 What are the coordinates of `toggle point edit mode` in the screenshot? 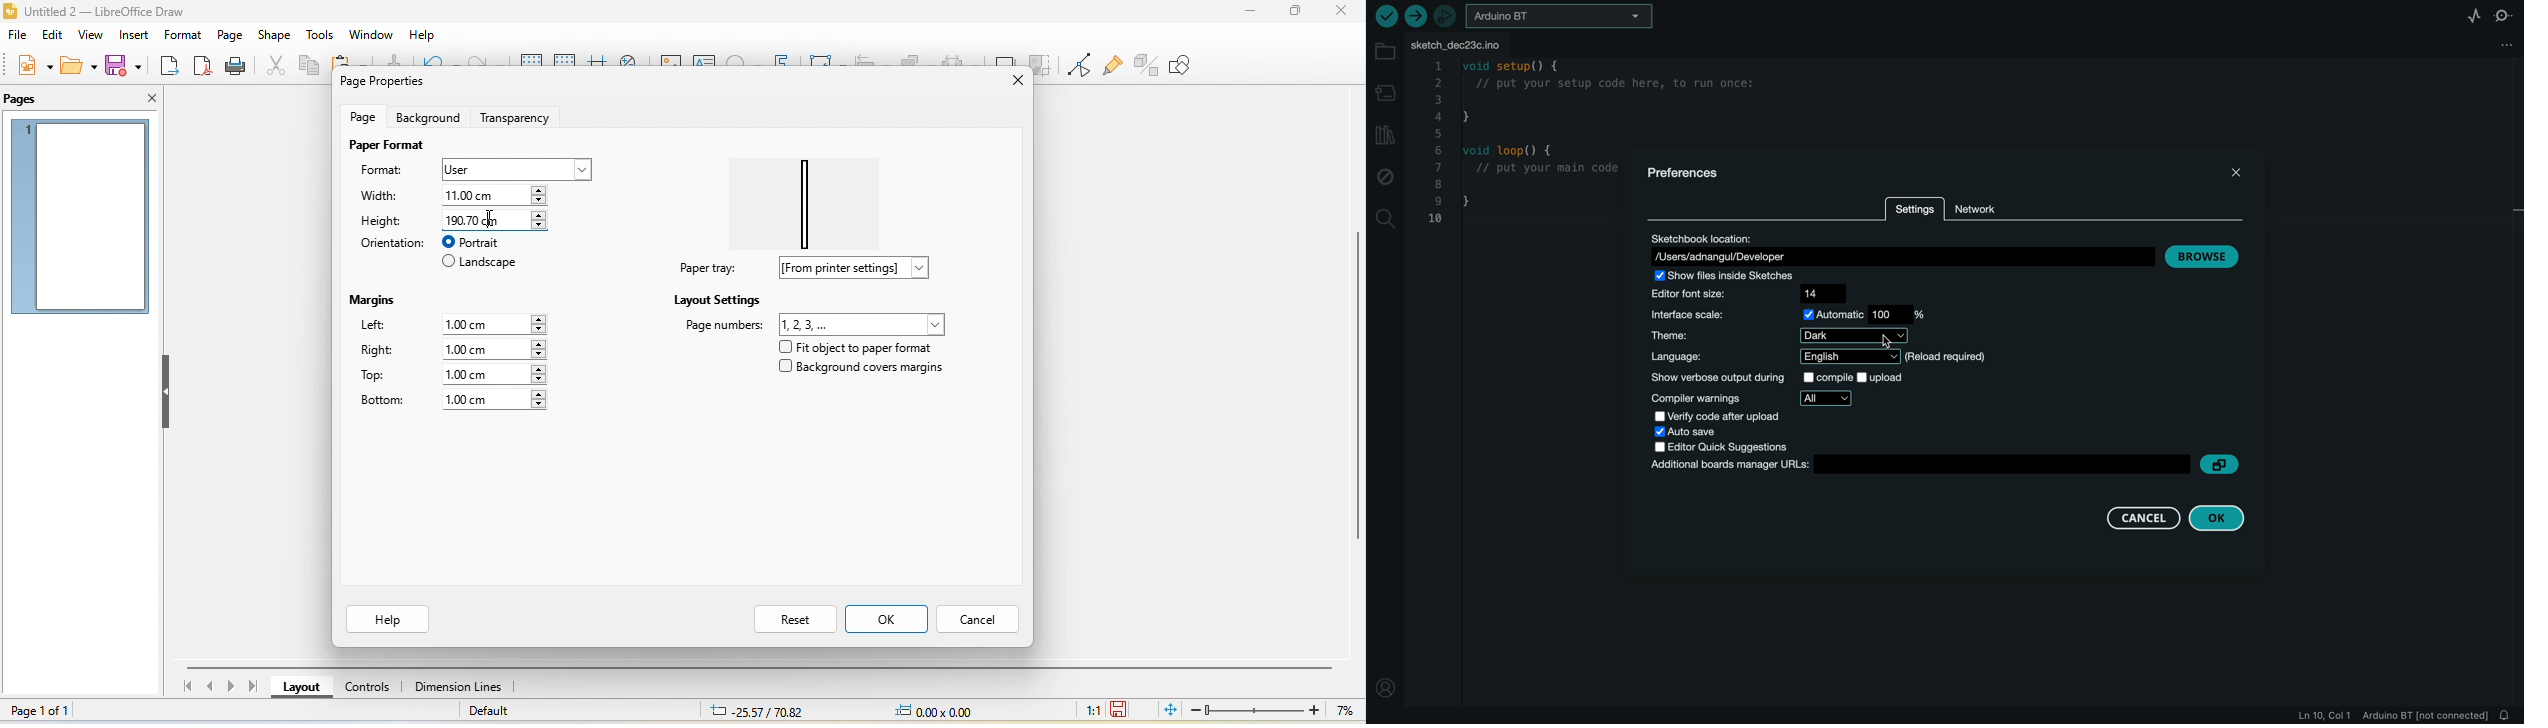 It's located at (1078, 65).